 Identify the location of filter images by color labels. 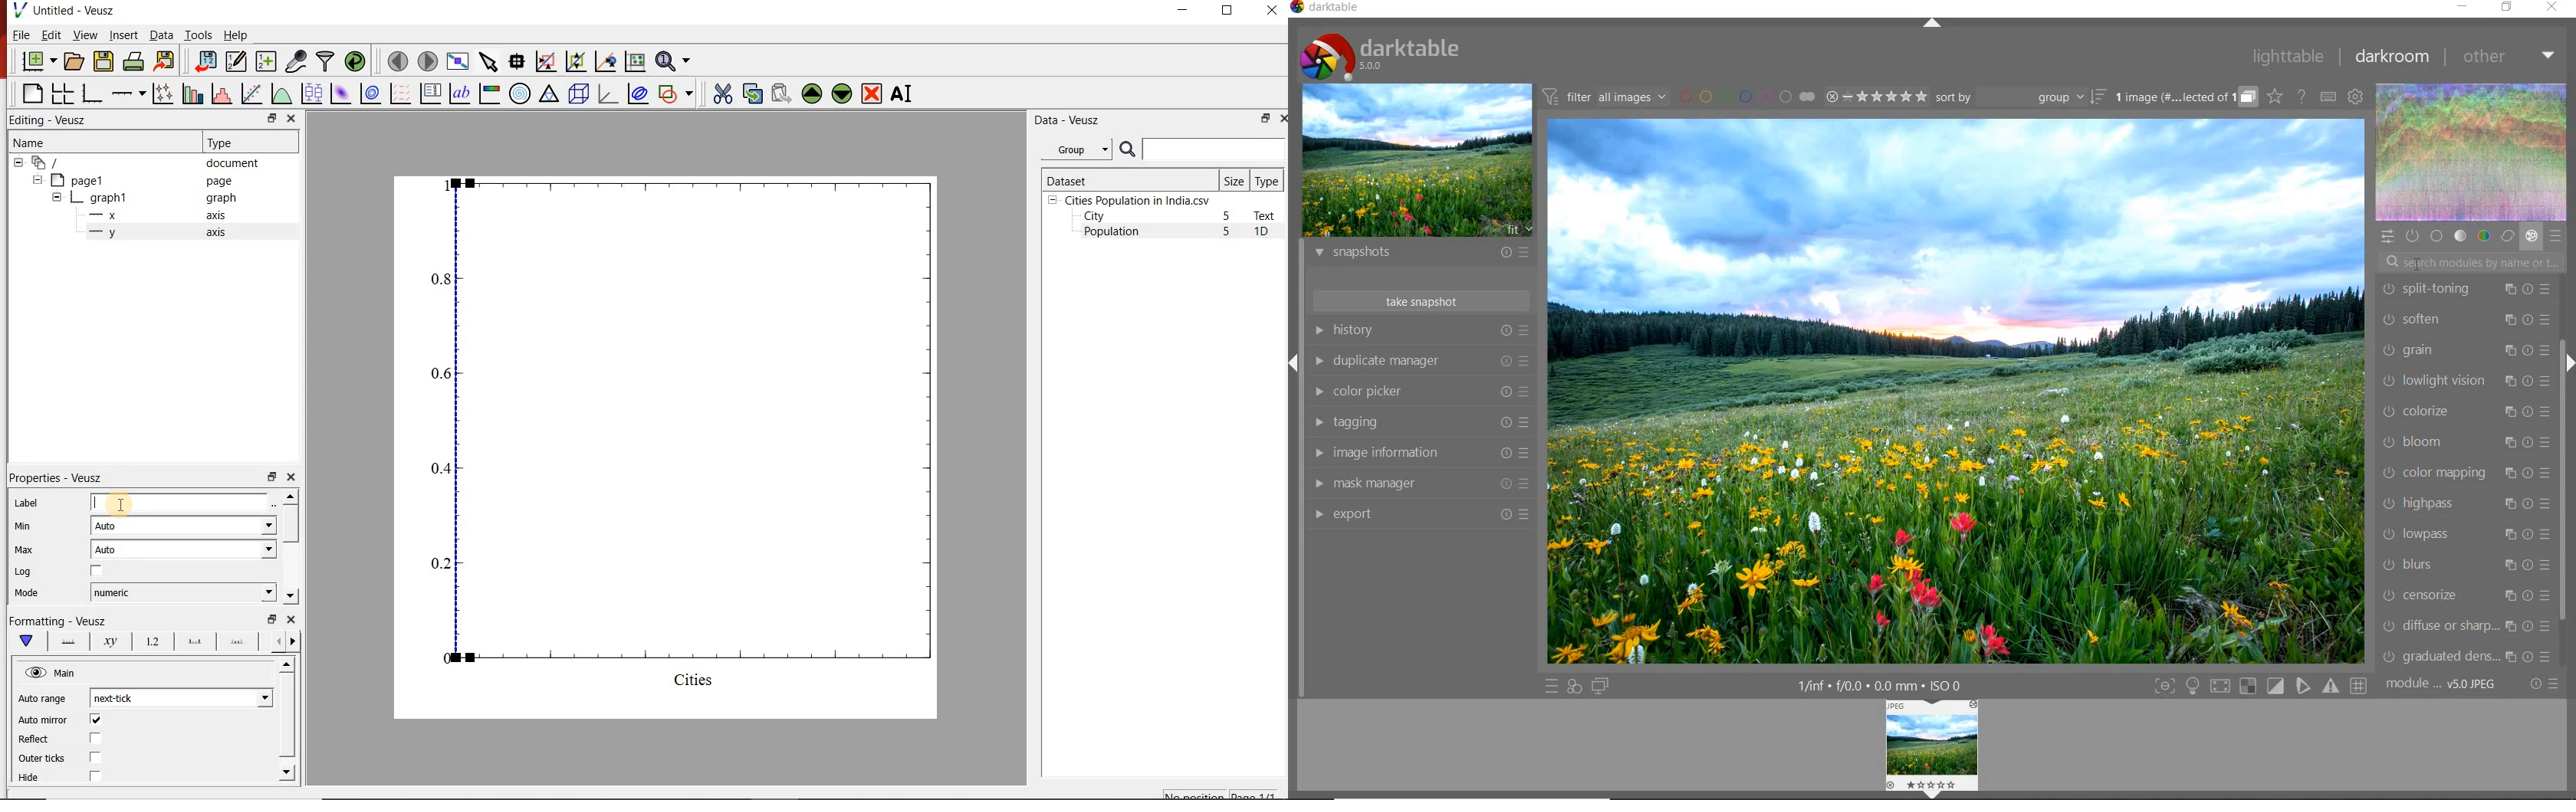
(1746, 97).